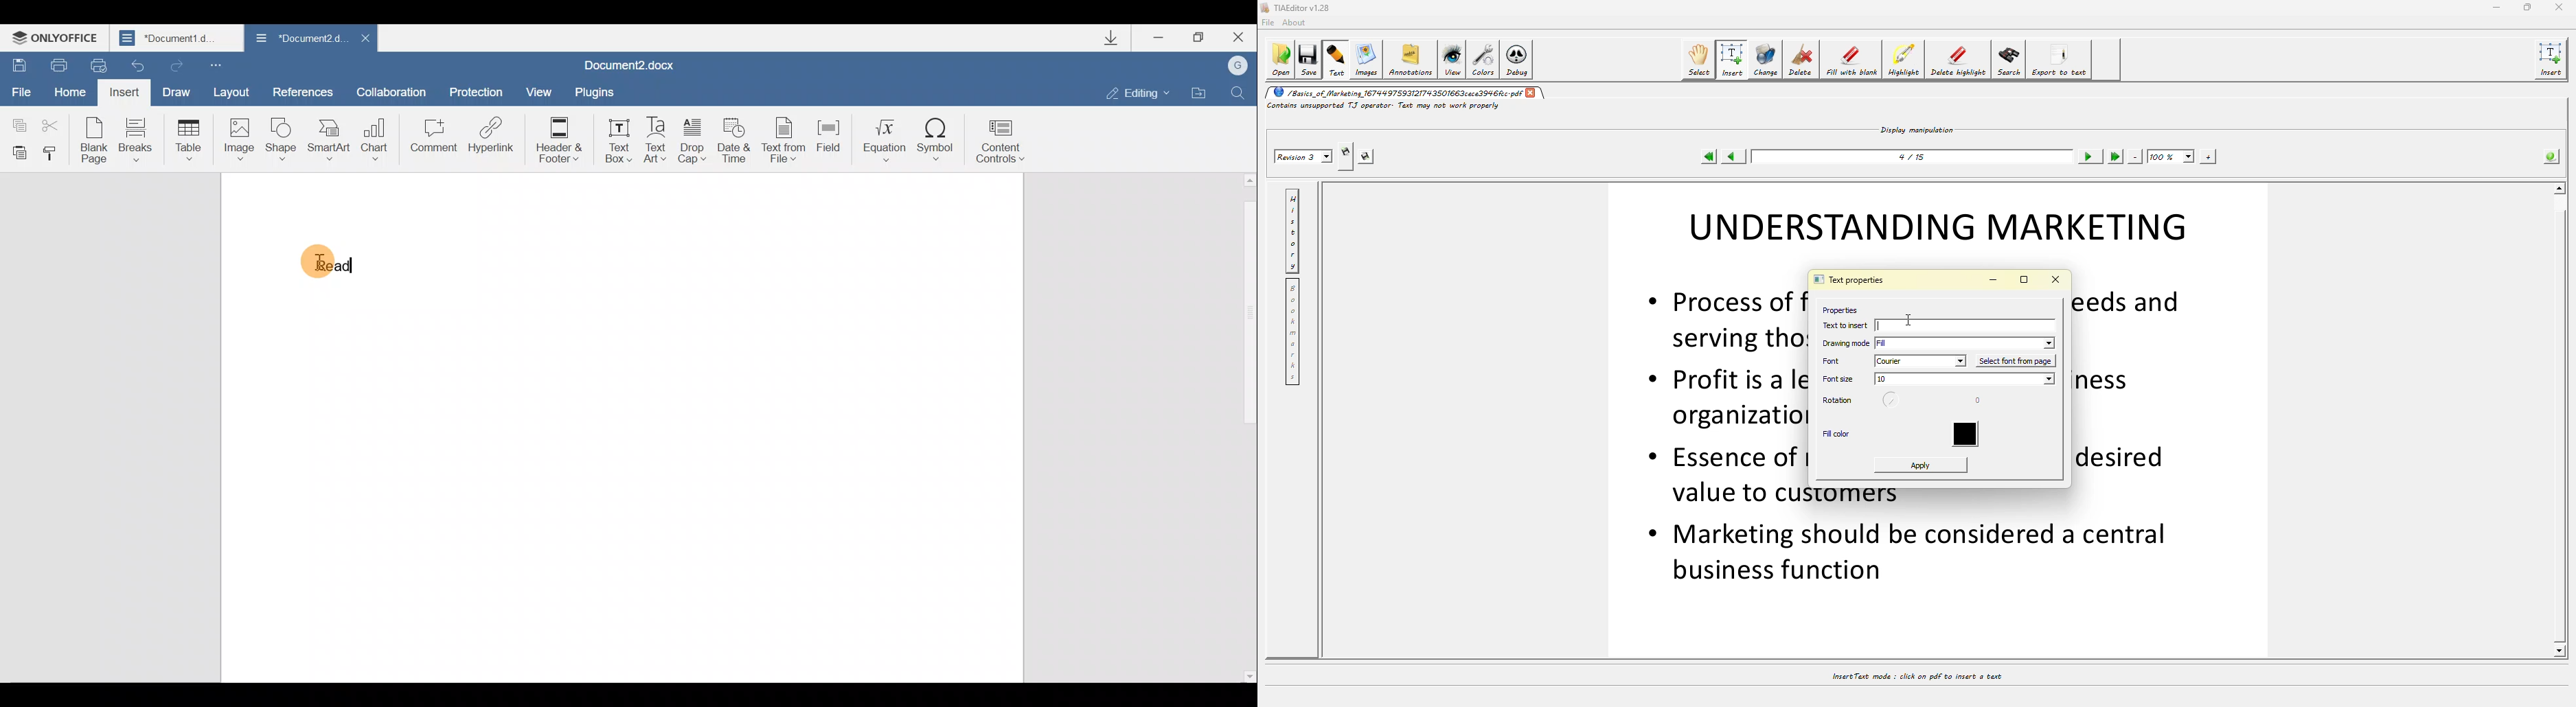 The width and height of the screenshot is (2576, 728). What do you see at coordinates (1242, 37) in the screenshot?
I see `Close` at bounding box center [1242, 37].